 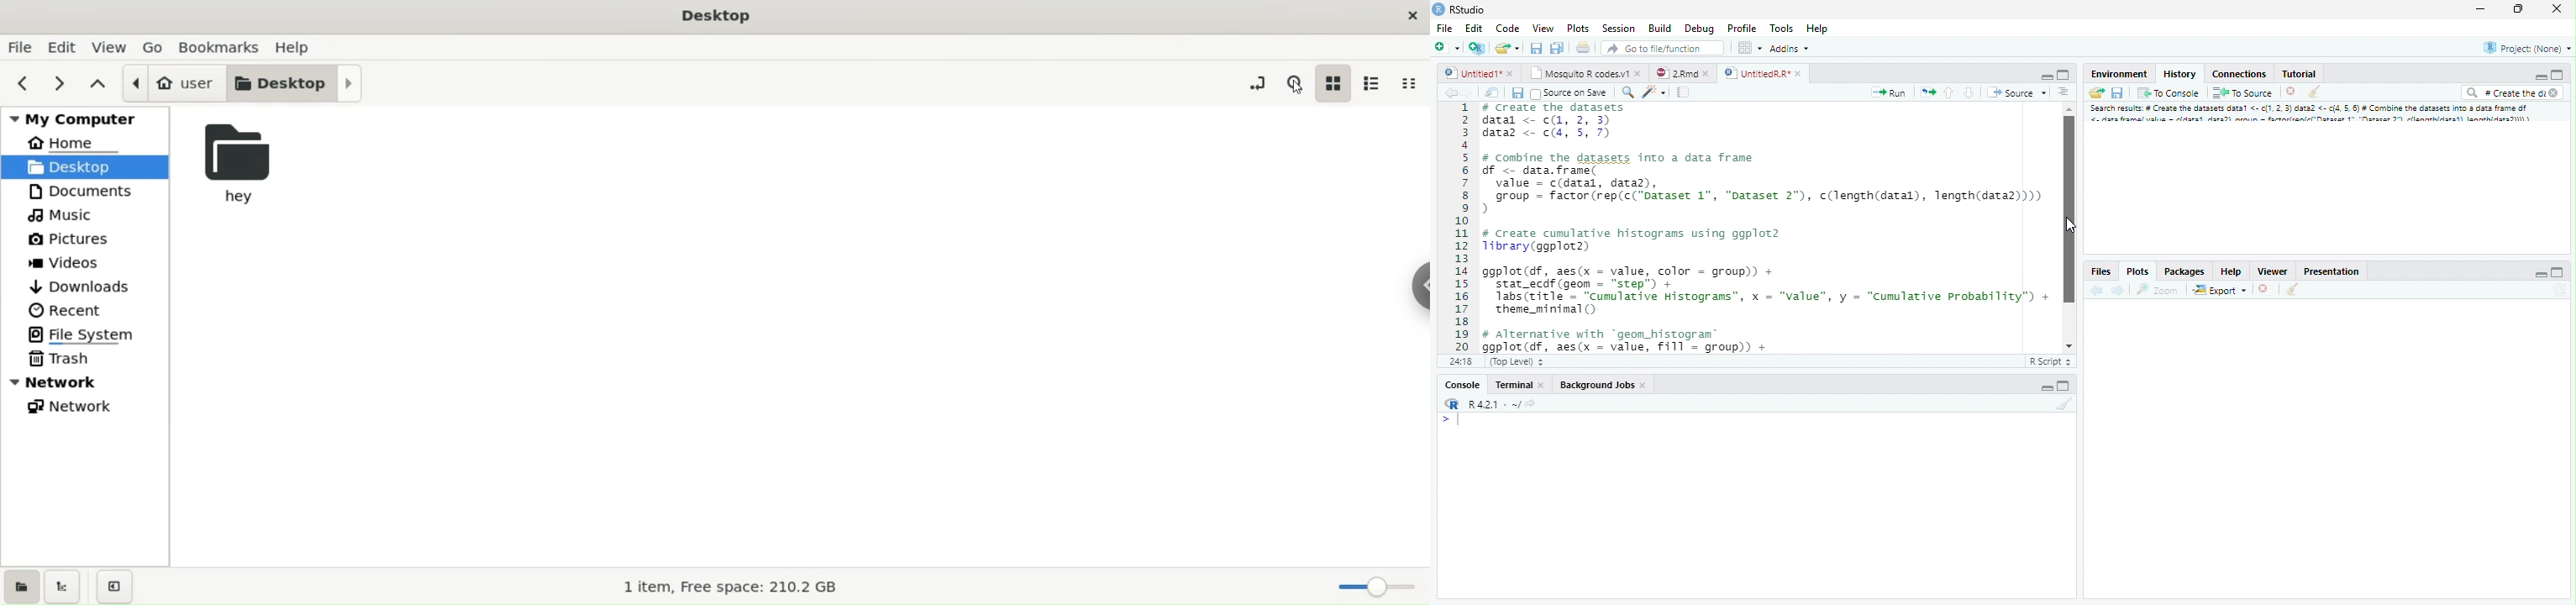 I want to click on Minimize, so click(x=2538, y=273).